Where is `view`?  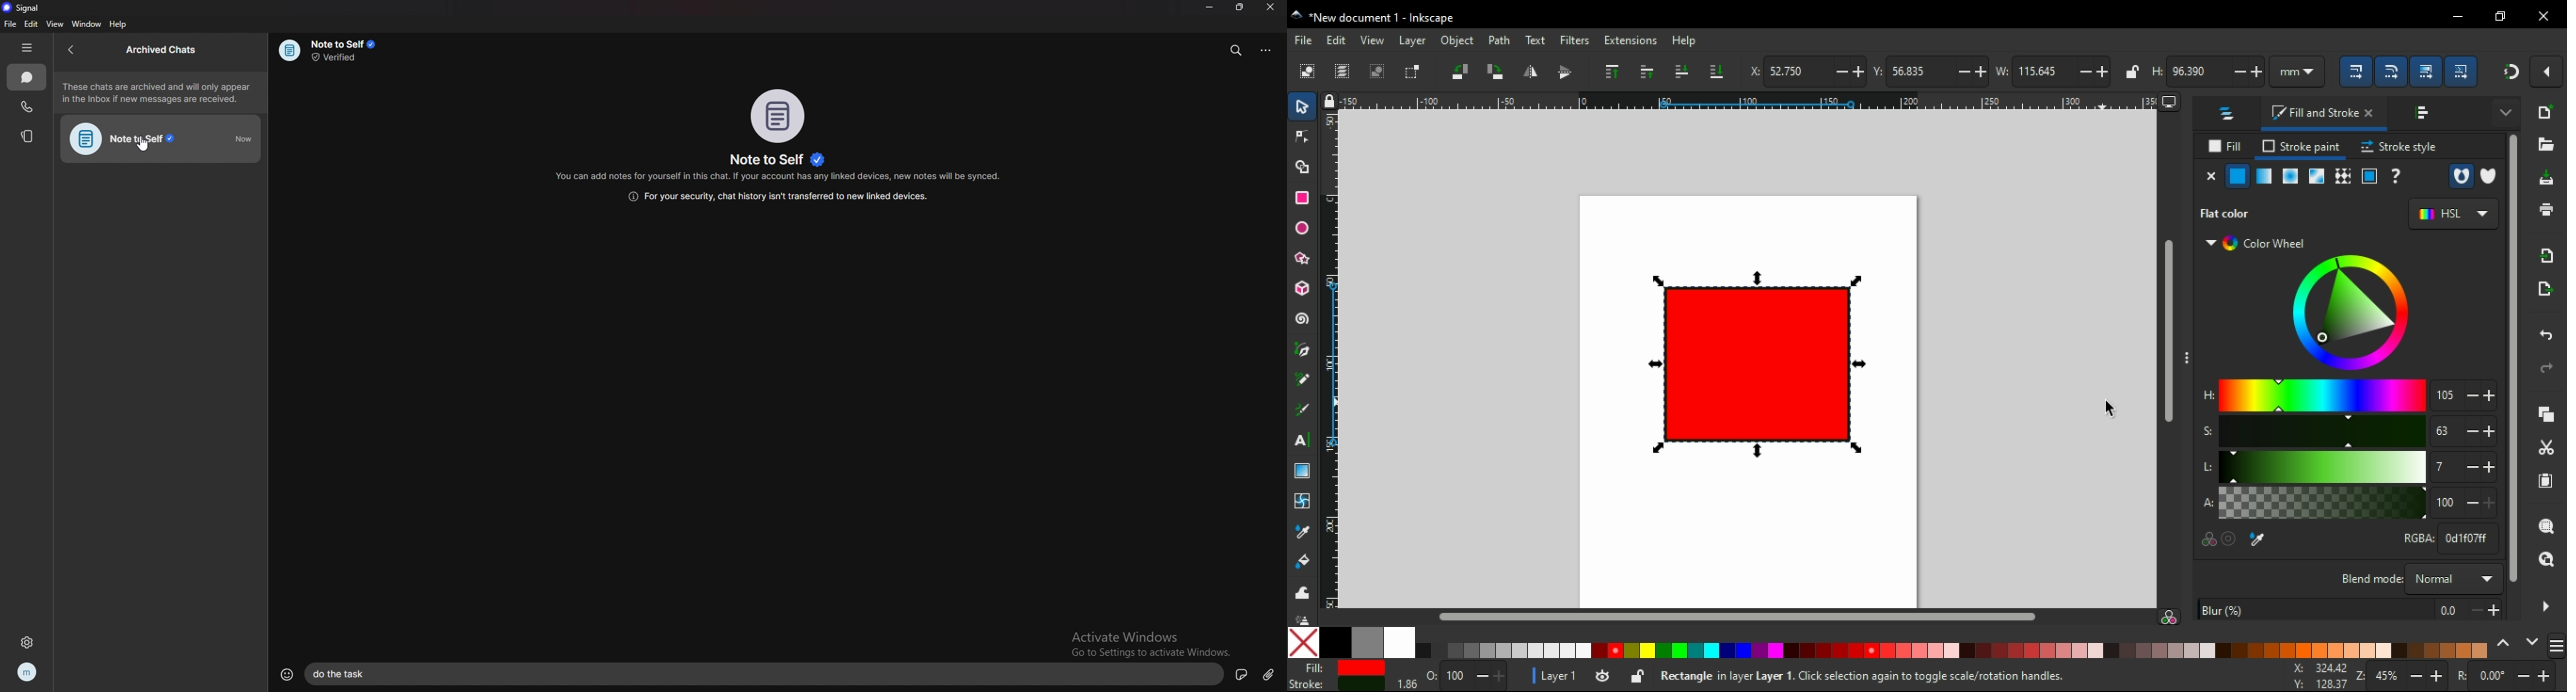 view is located at coordinates (56, 25).